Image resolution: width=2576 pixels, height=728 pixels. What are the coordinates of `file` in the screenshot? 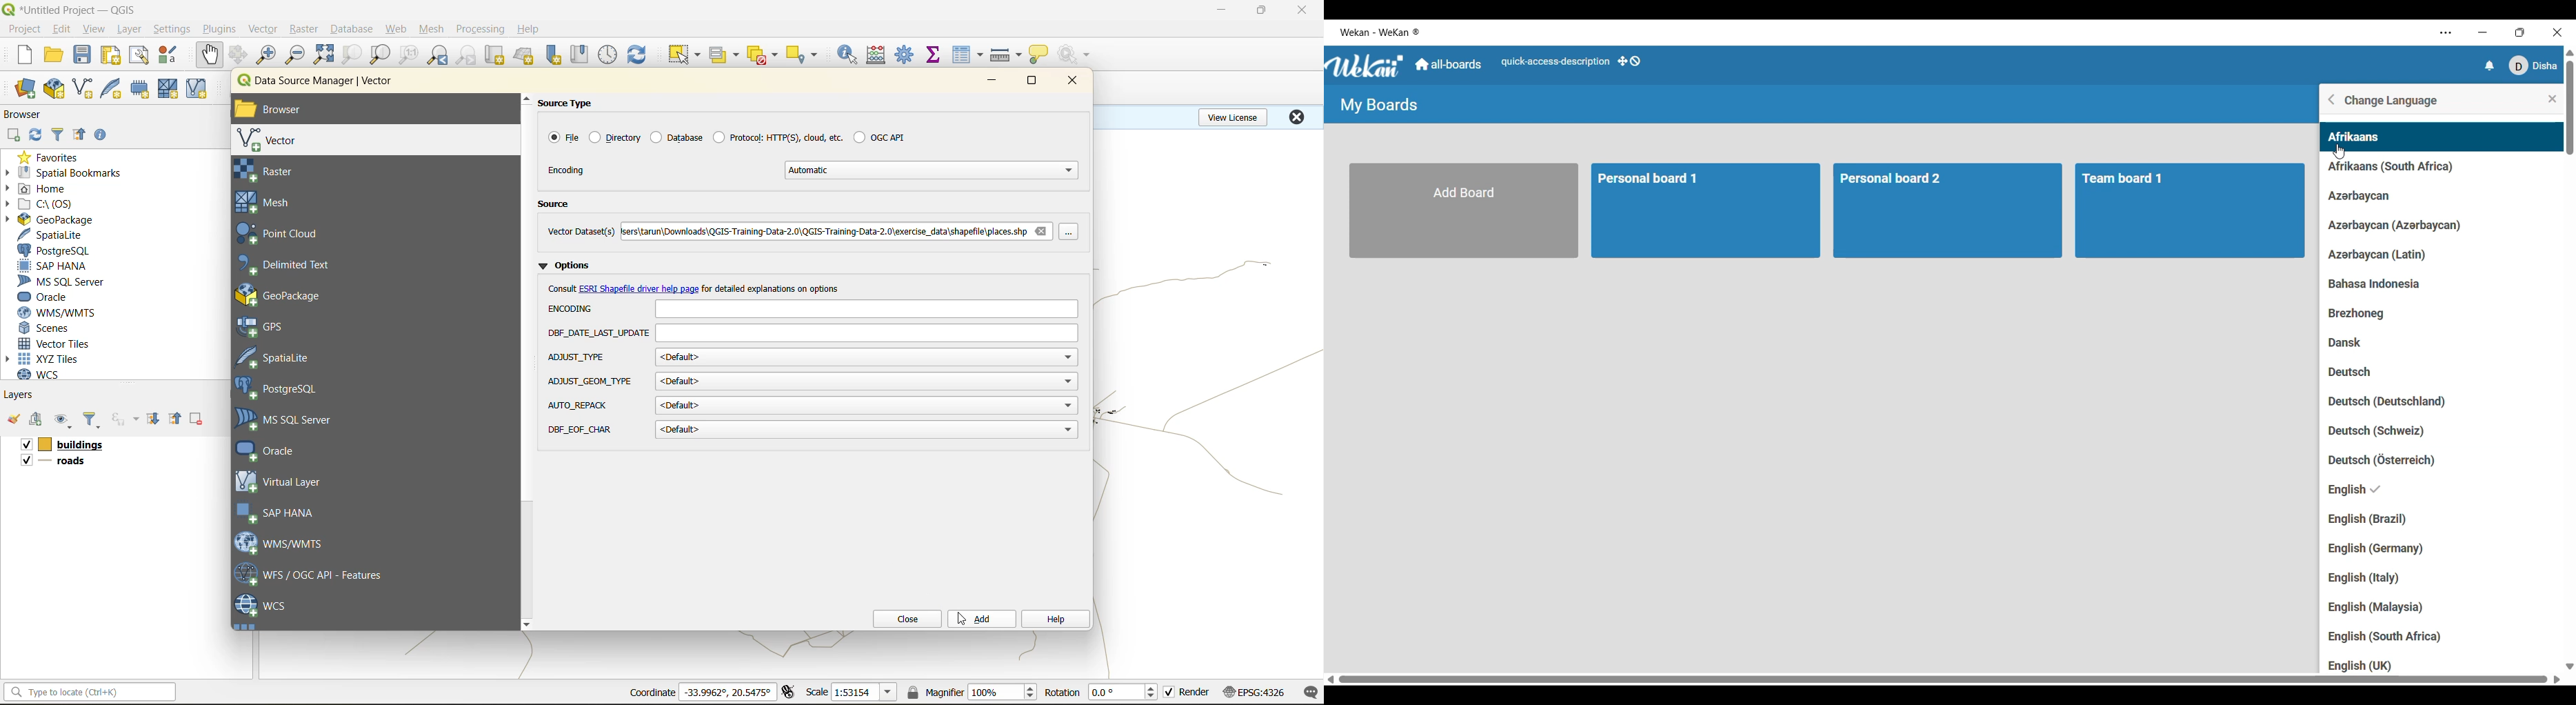 It's located at (562, 137).